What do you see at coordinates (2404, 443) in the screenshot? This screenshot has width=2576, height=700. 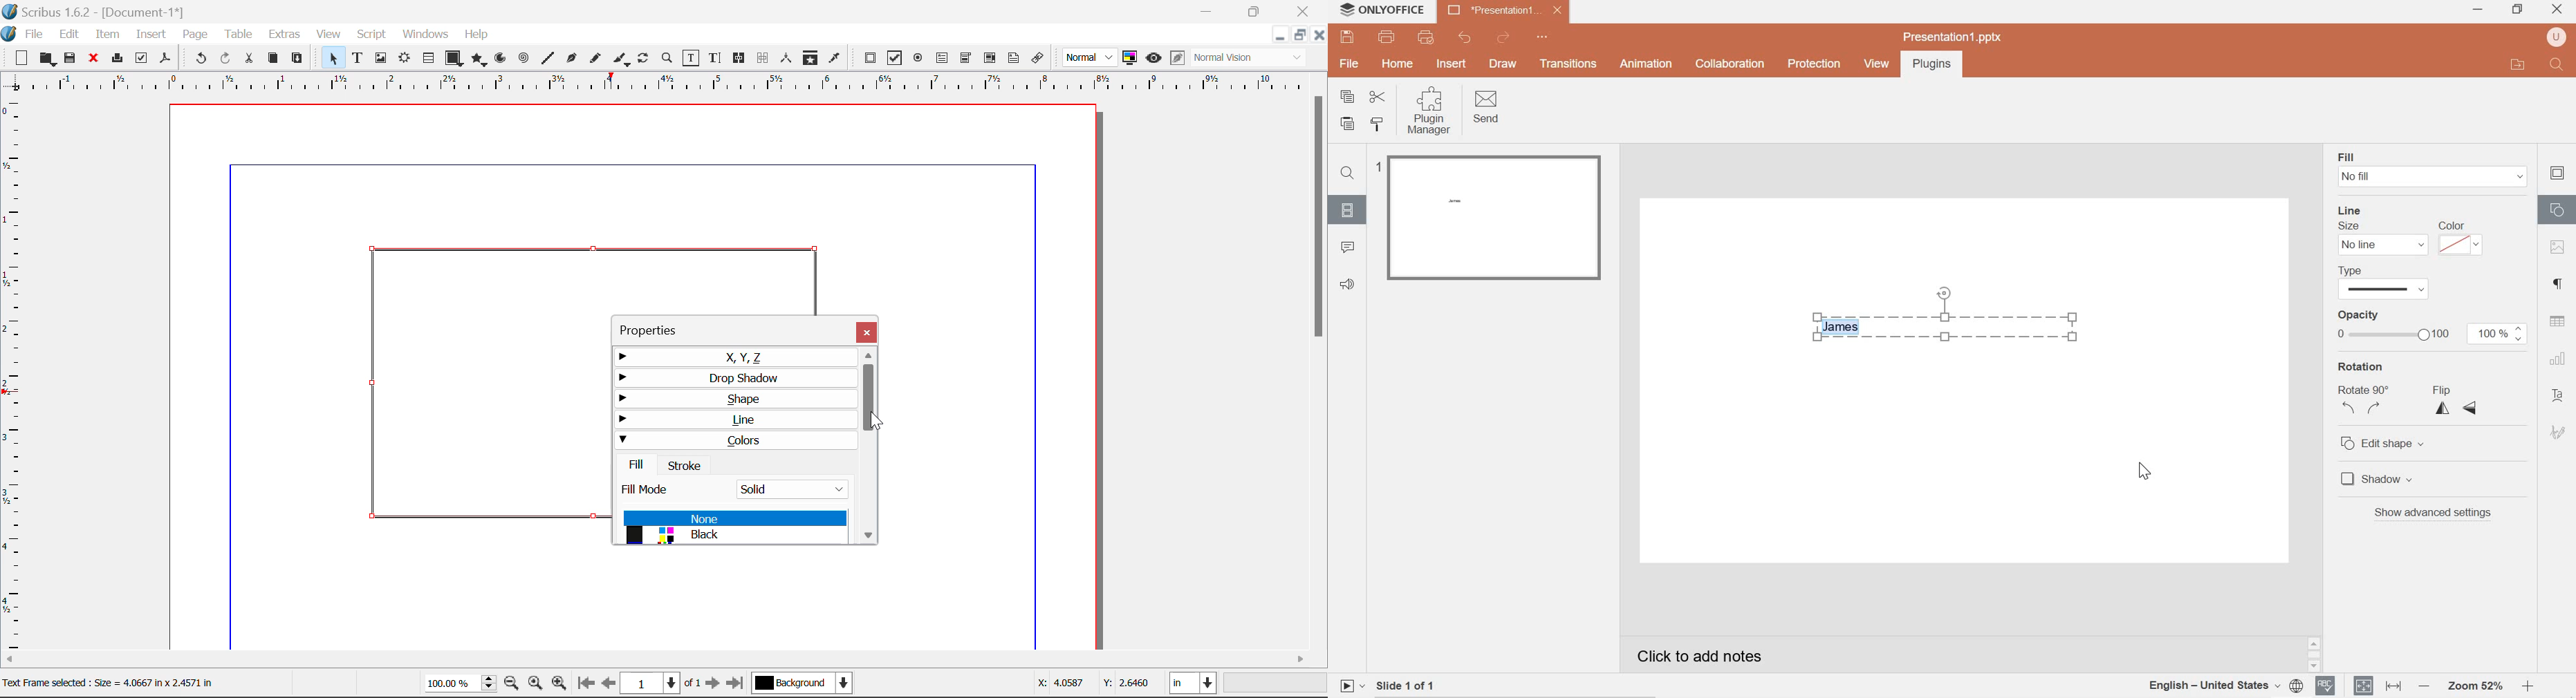 I see `edit shape` at bounding box center [2404, 443].